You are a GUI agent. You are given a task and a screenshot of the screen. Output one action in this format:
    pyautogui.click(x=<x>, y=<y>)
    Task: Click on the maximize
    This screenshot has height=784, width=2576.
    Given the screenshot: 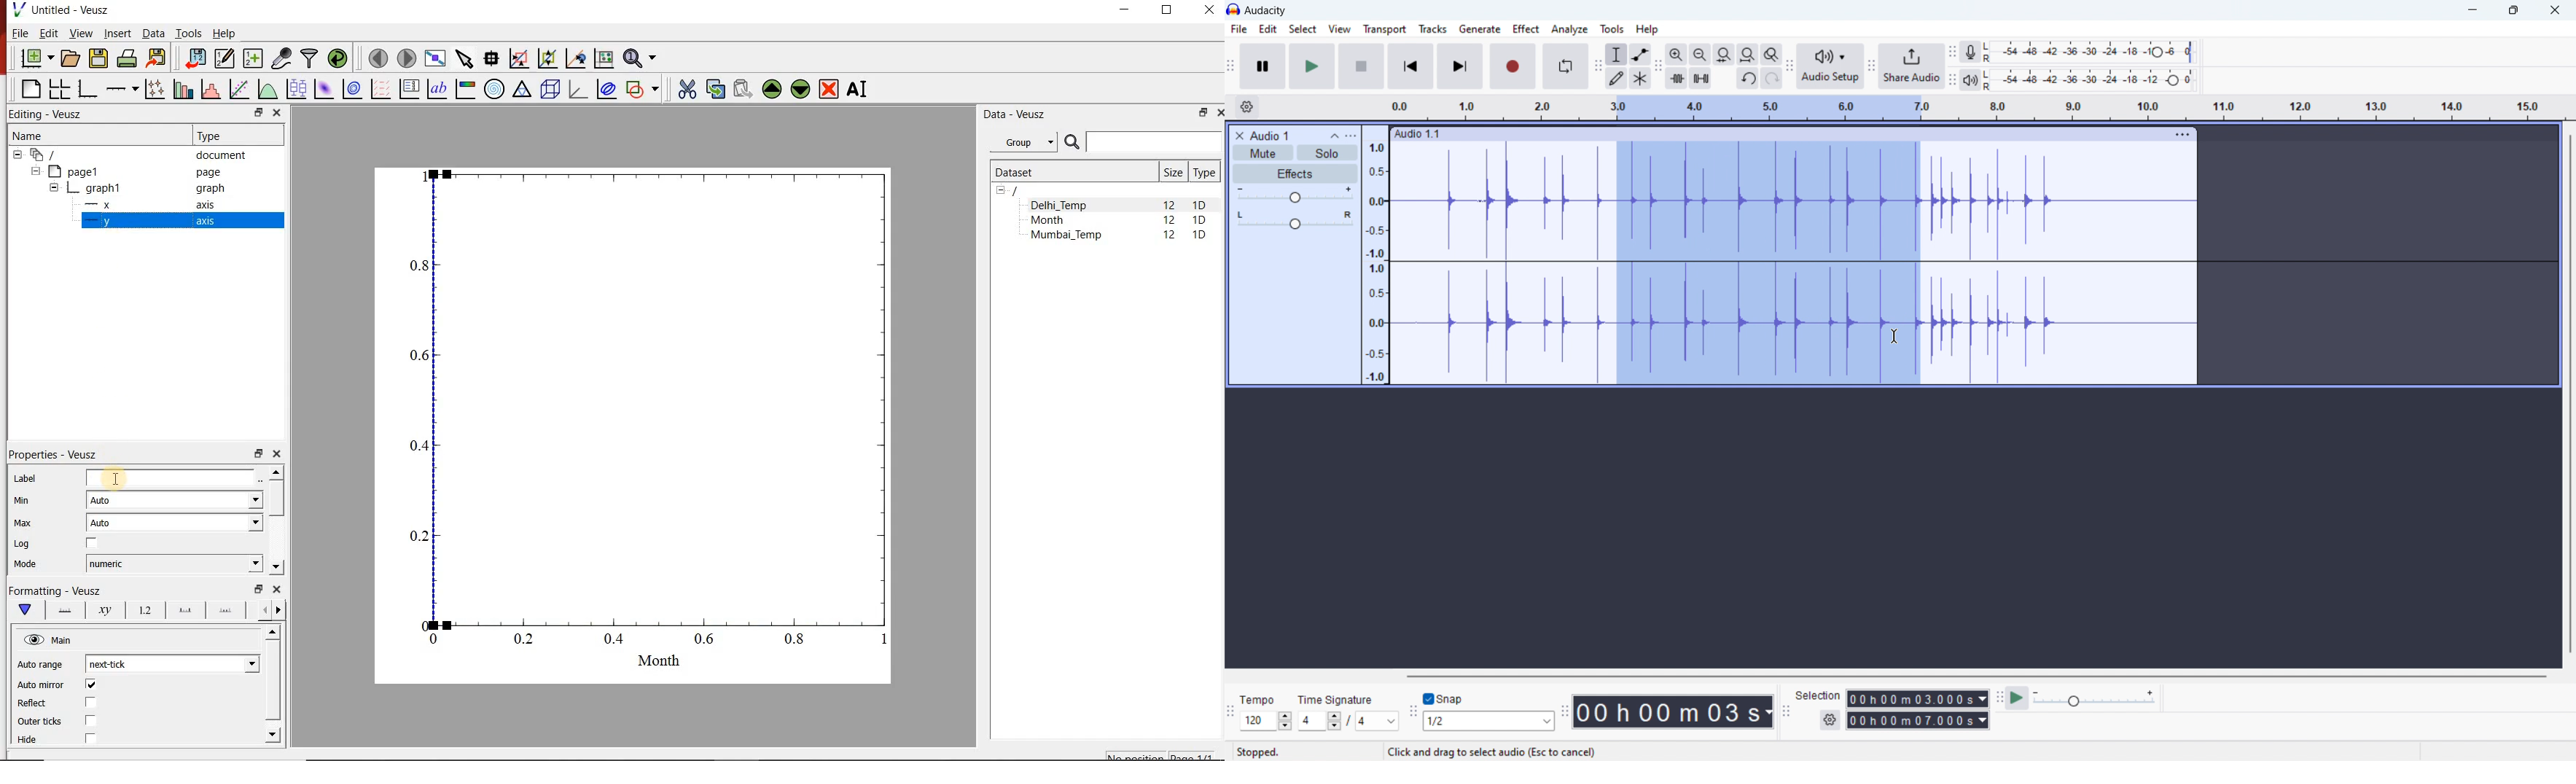 What is the action you would take?
    pyautogui.click(x=2512, y=11)
    